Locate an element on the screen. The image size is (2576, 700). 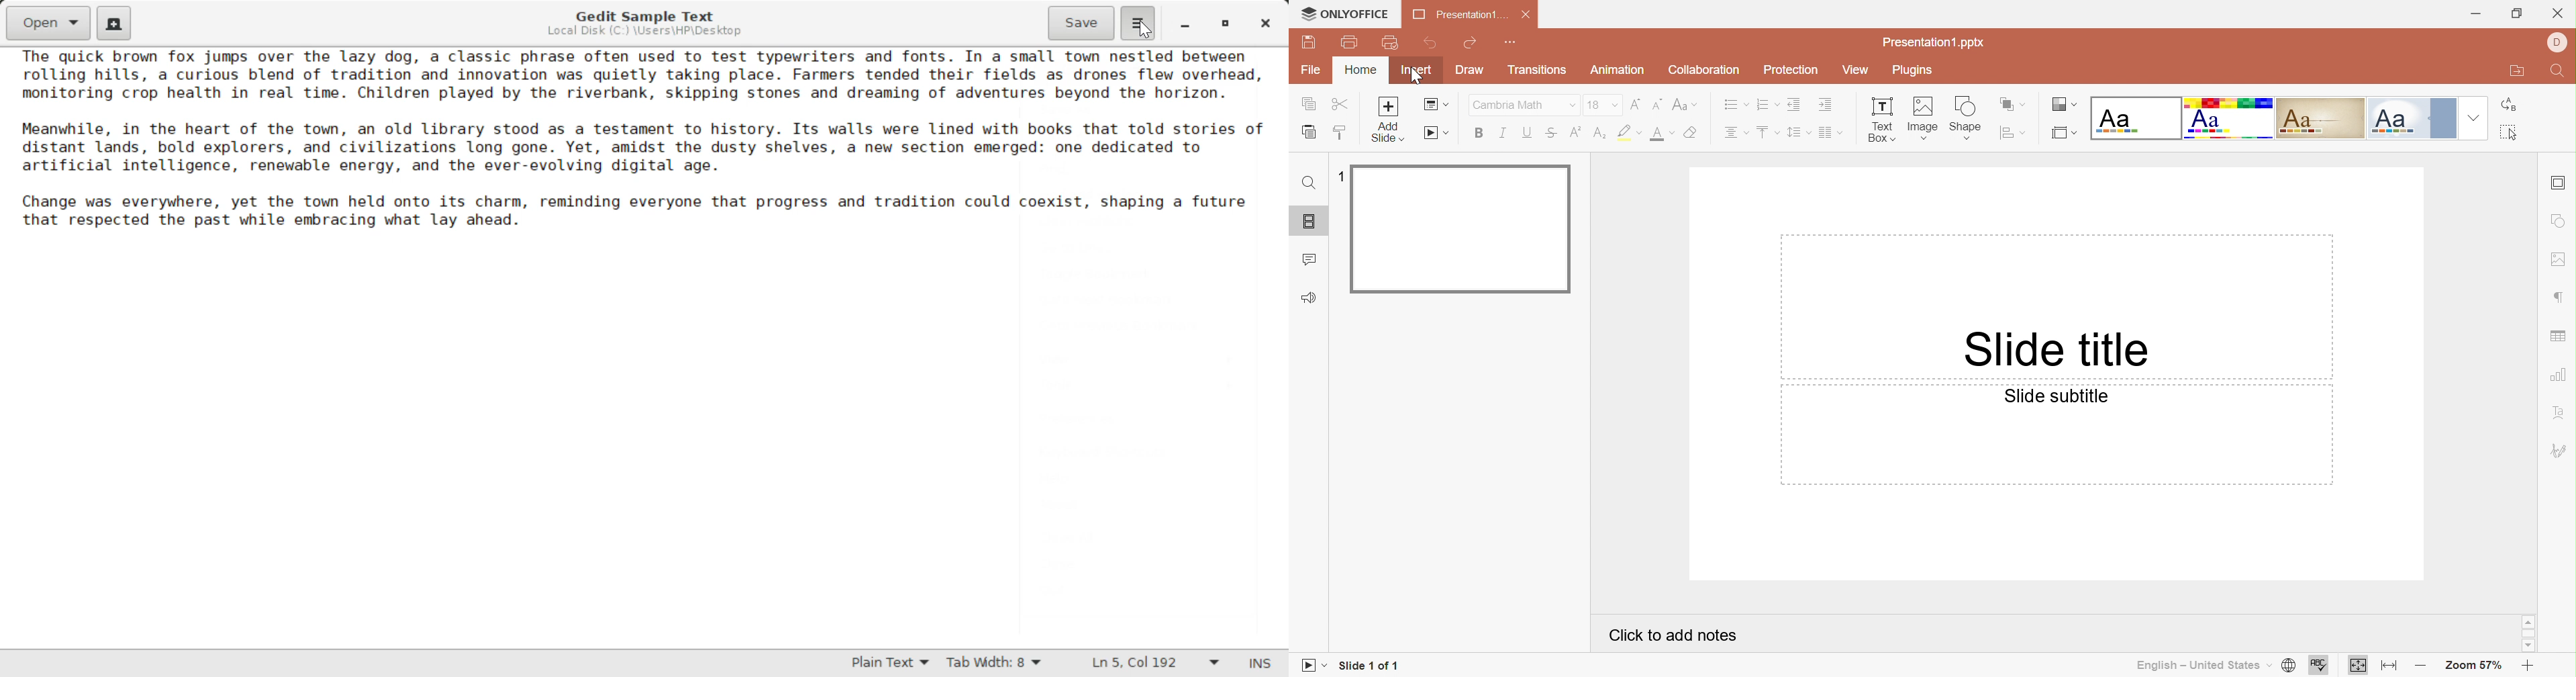
Find is located at coordinates (2561, 72).